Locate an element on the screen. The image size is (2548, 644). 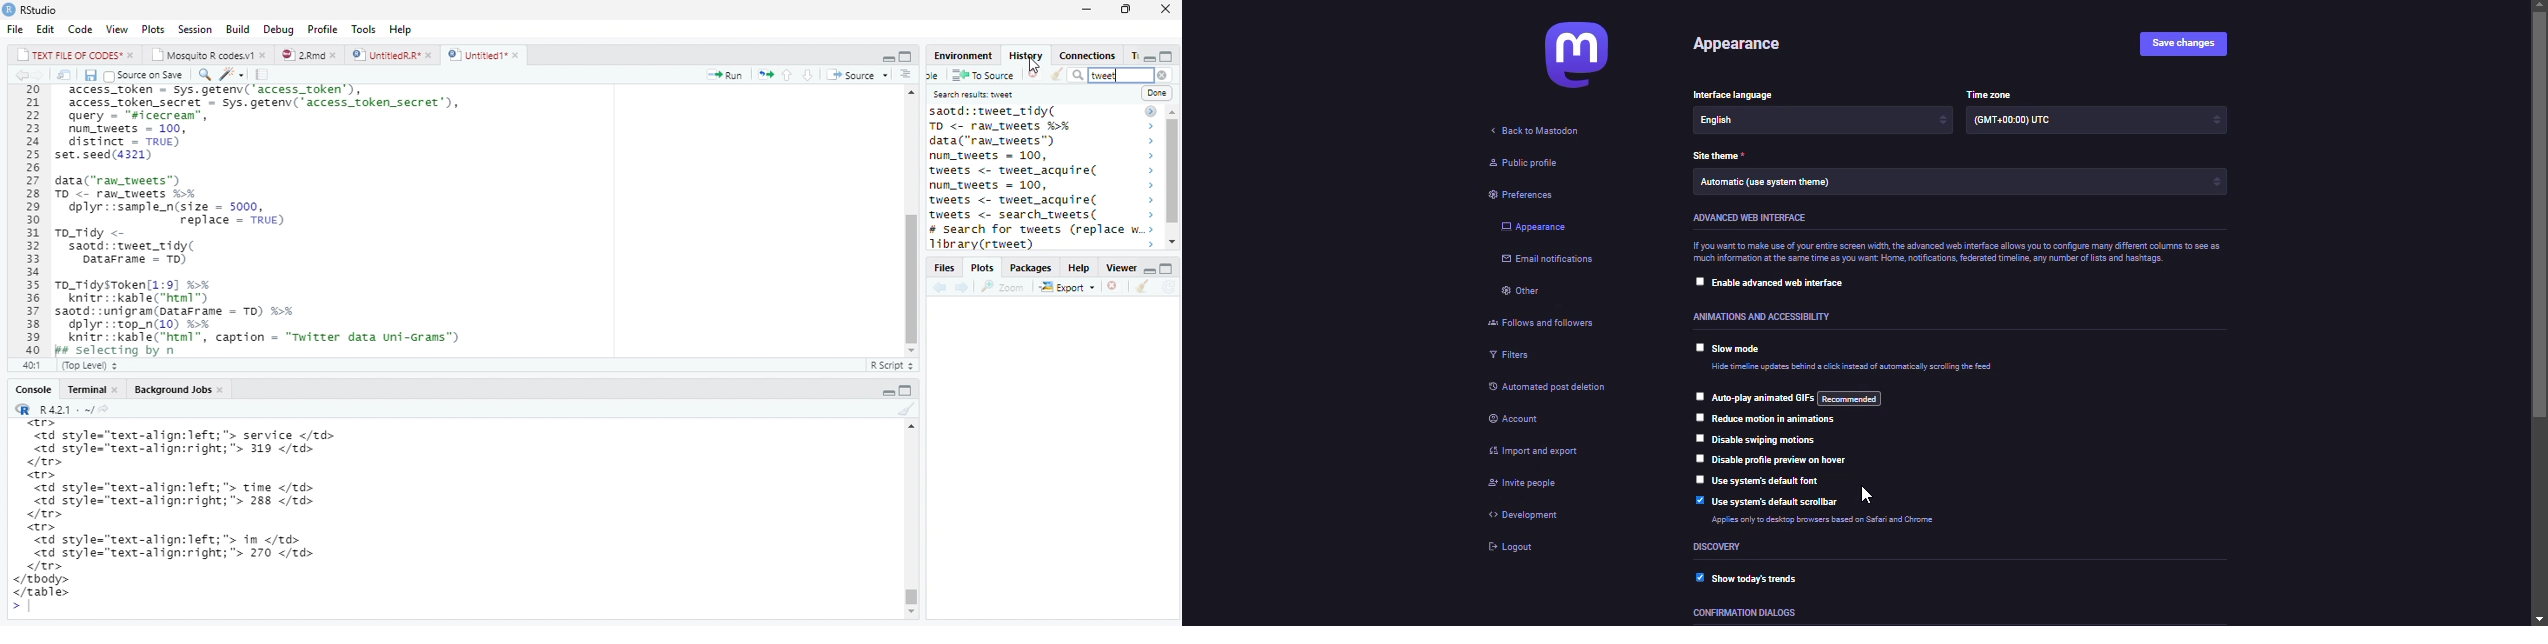
disable swiping motions is located at coordinates (1763, 439).